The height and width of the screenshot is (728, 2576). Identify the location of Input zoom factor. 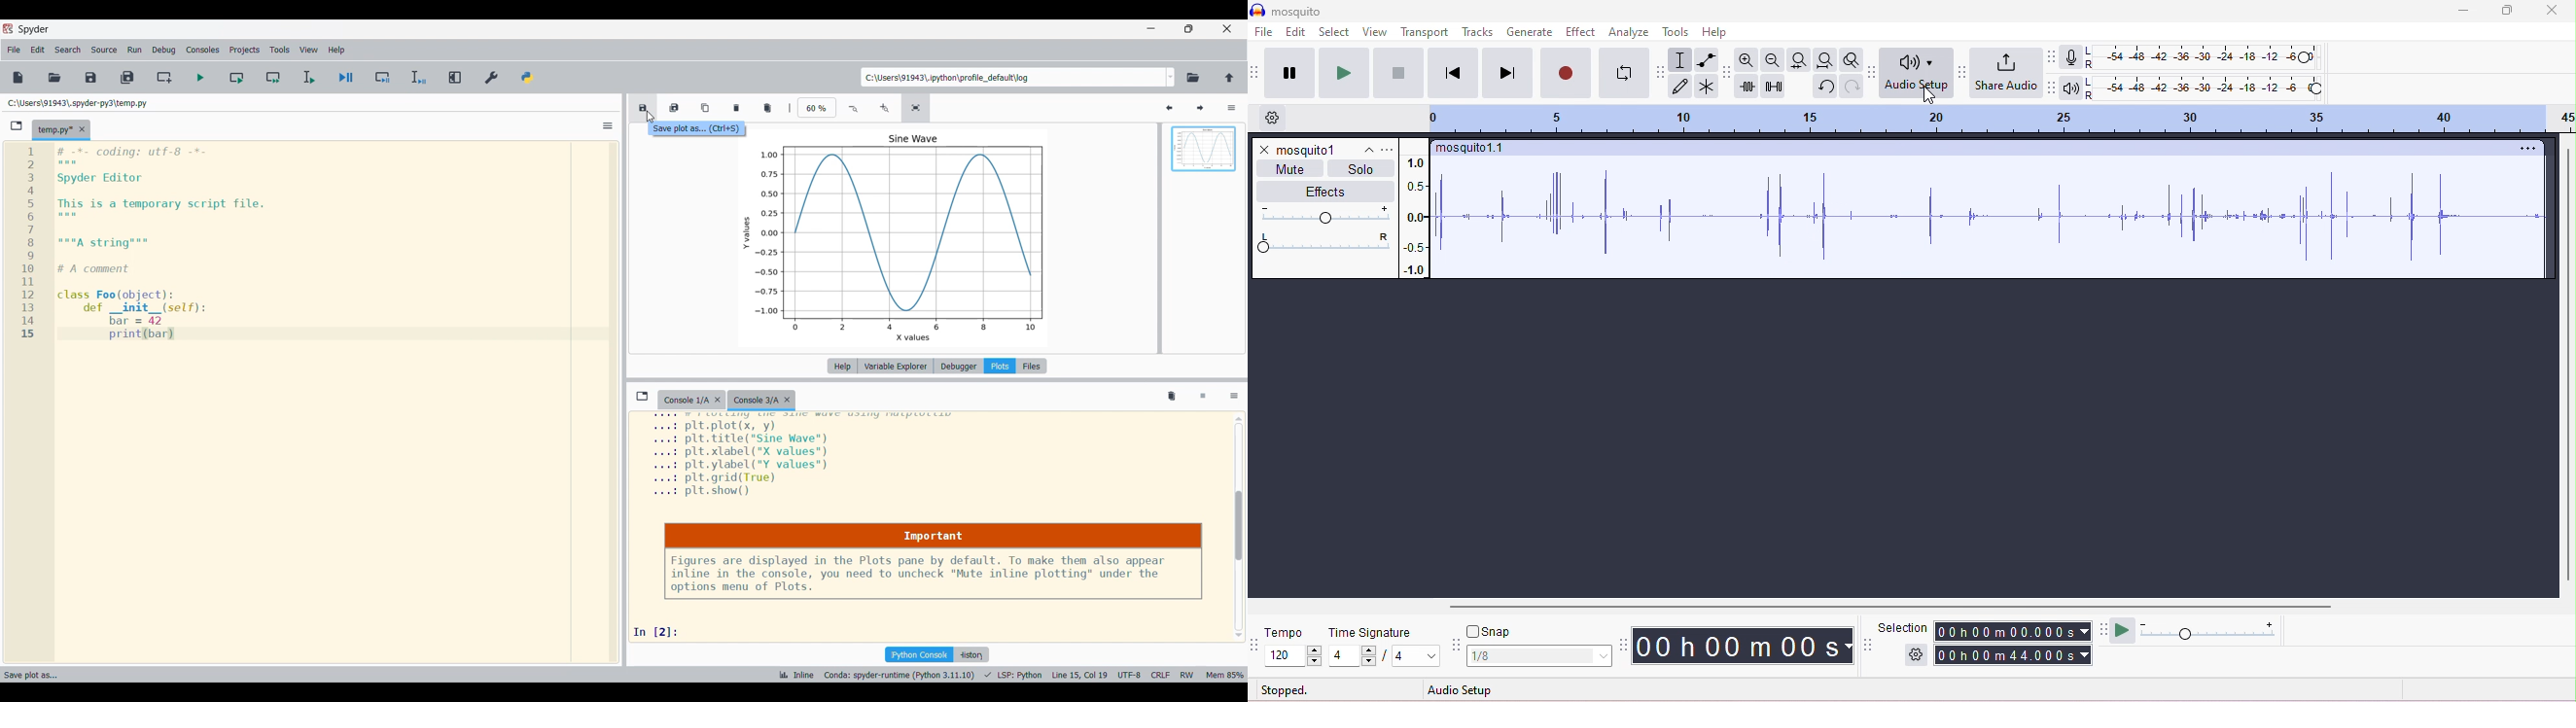
(818, 107).